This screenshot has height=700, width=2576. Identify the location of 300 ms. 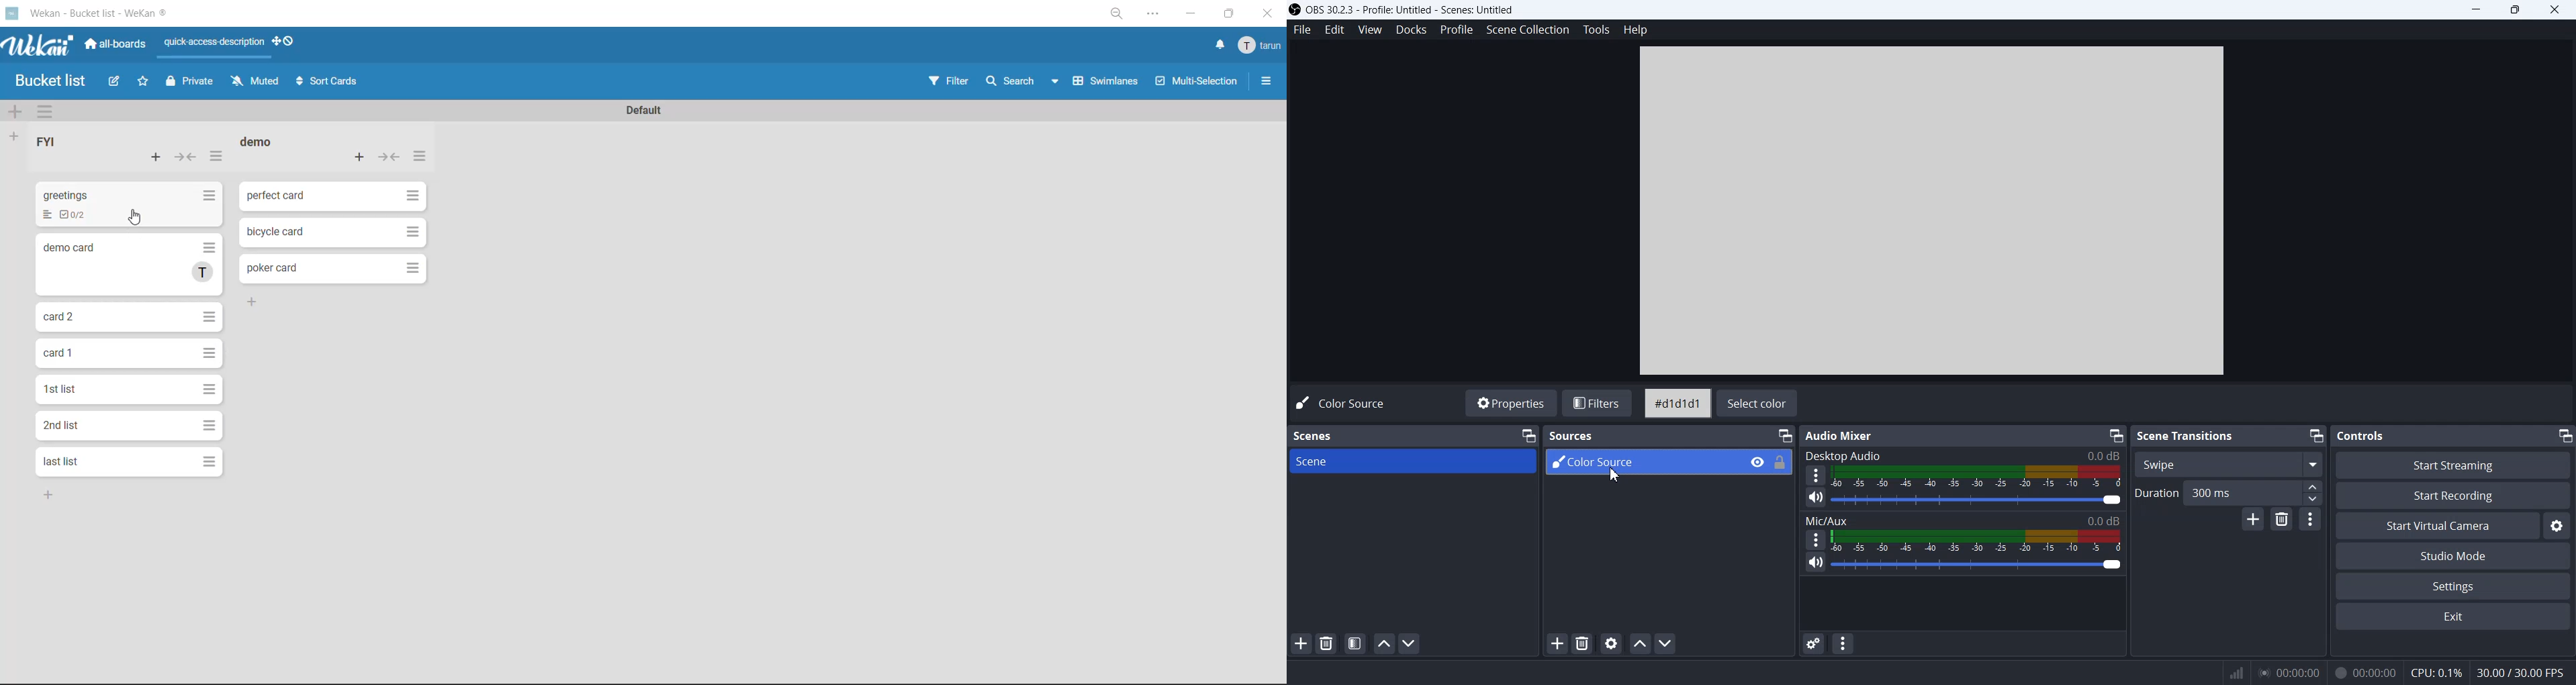
(2254, 492).